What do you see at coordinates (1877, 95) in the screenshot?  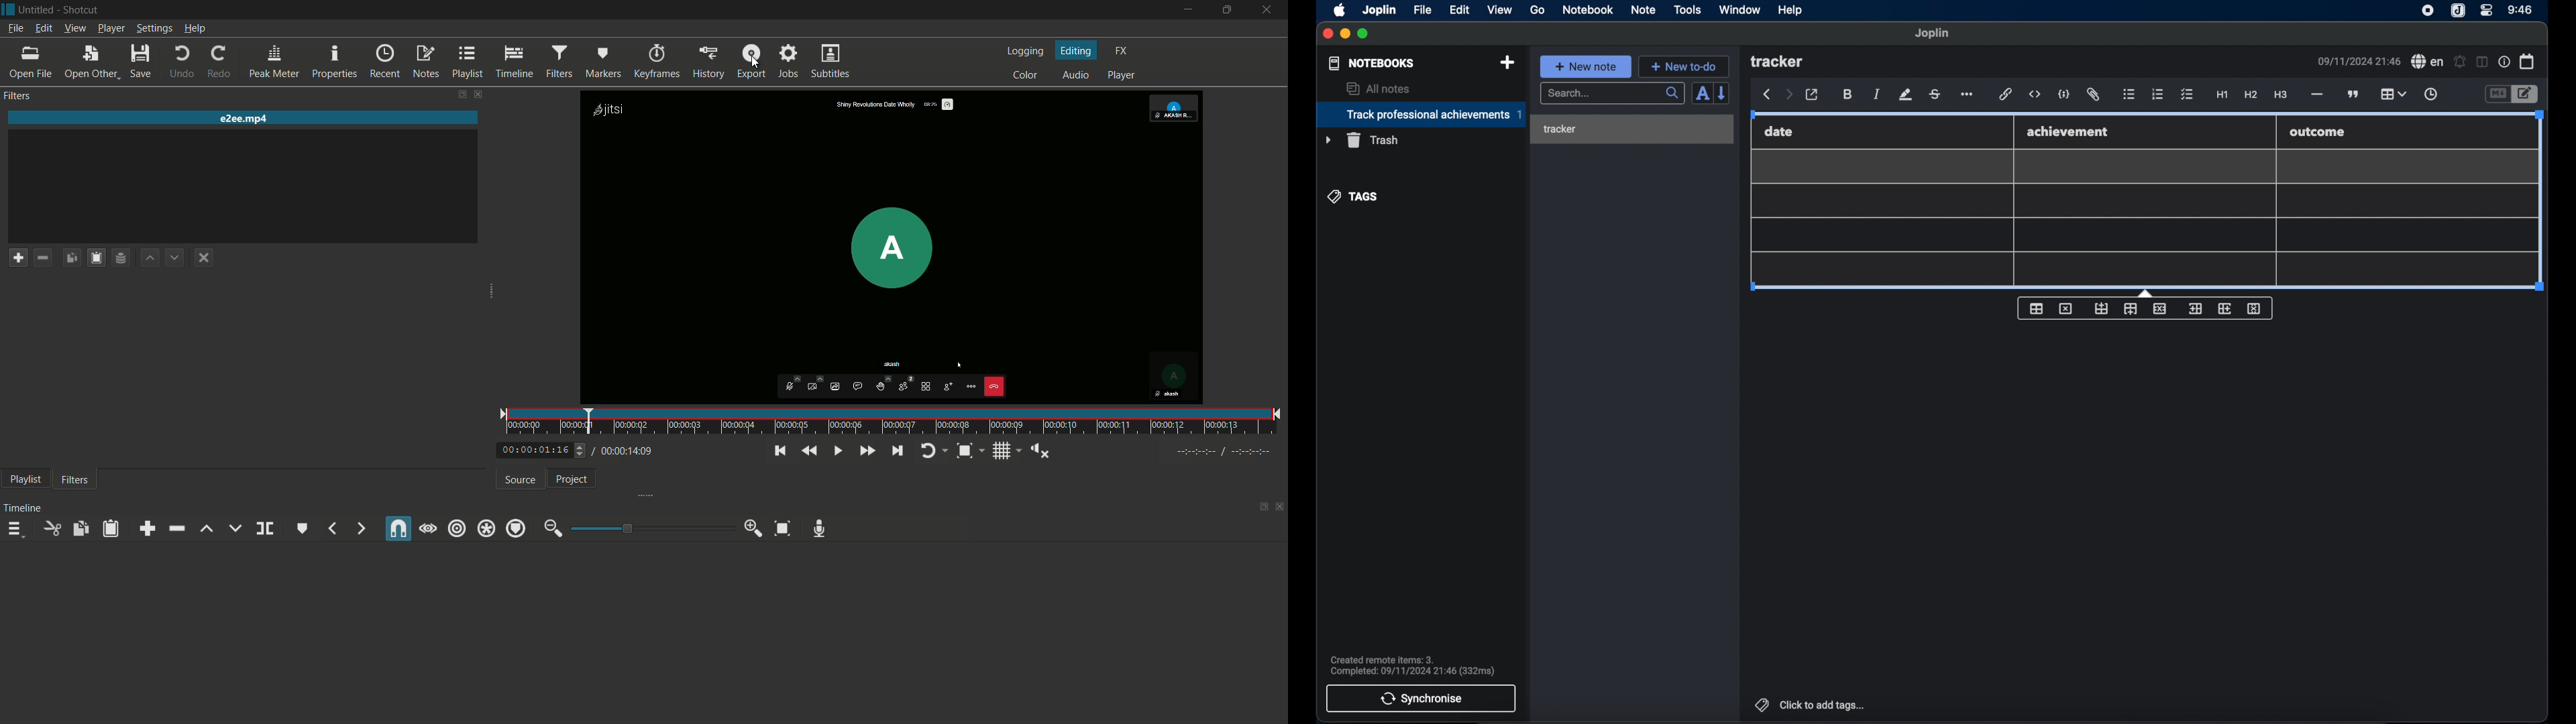 I see `italic` at bounding box center [1877, 95].